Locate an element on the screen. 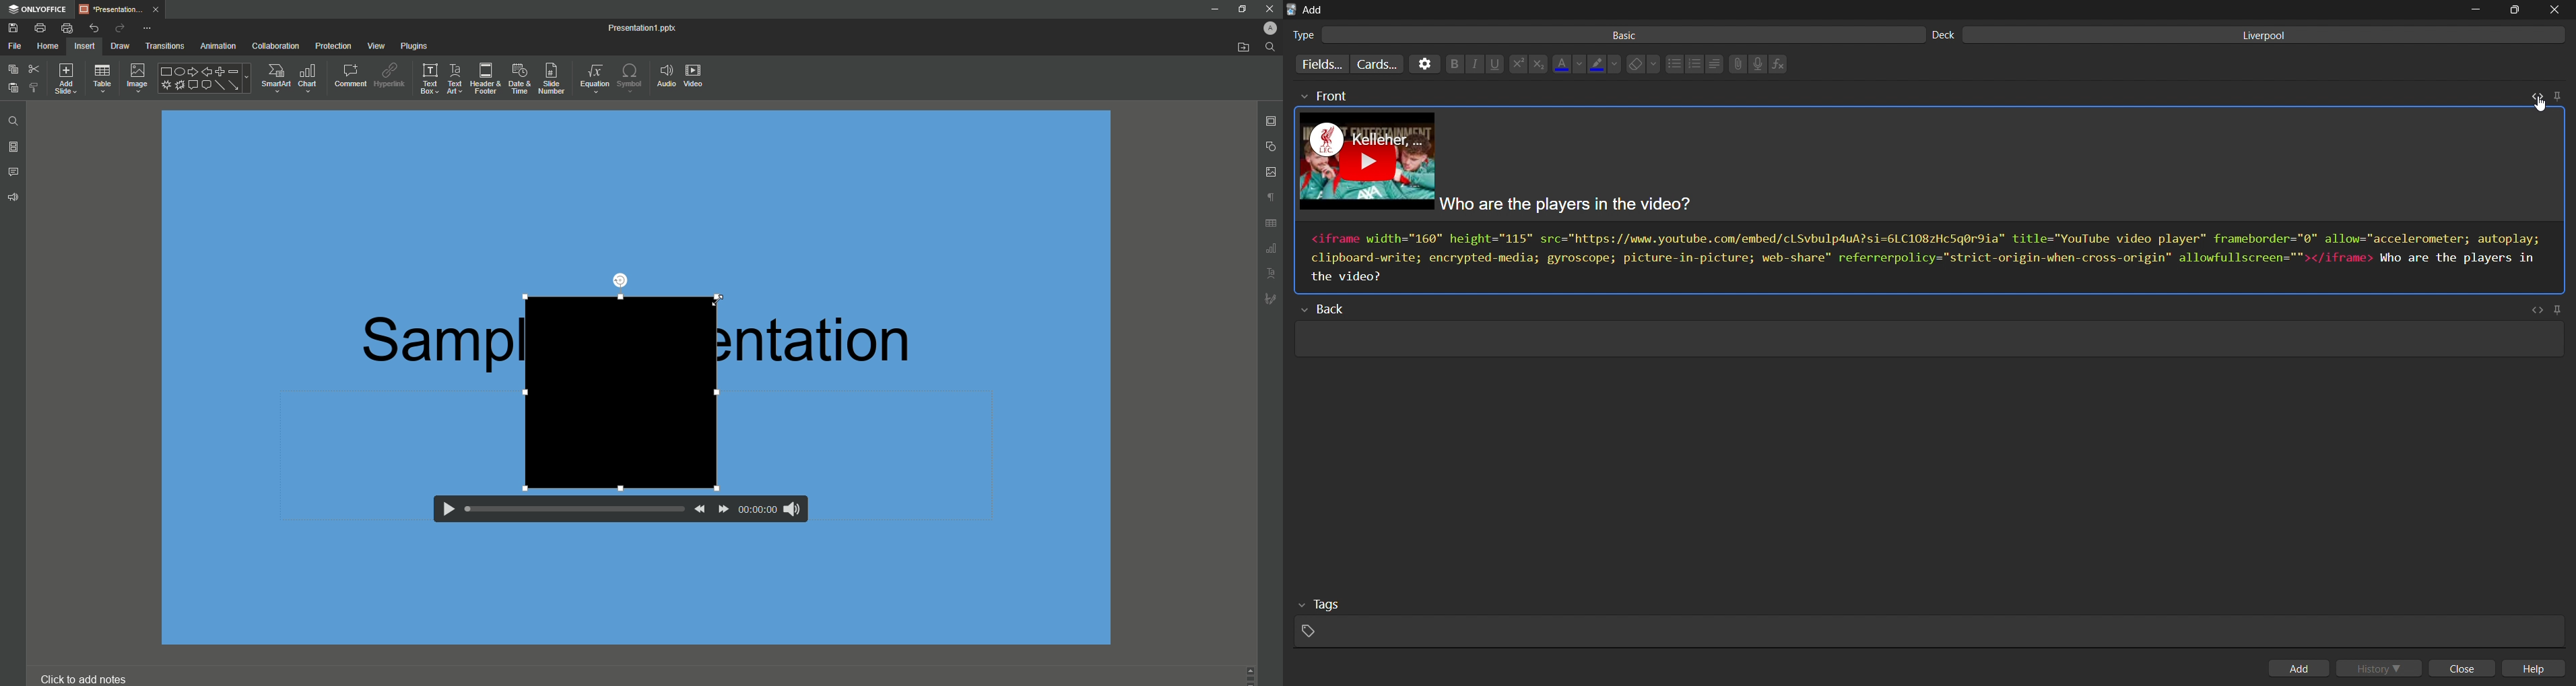  basic card type  is located at coordinates (1605, 35).